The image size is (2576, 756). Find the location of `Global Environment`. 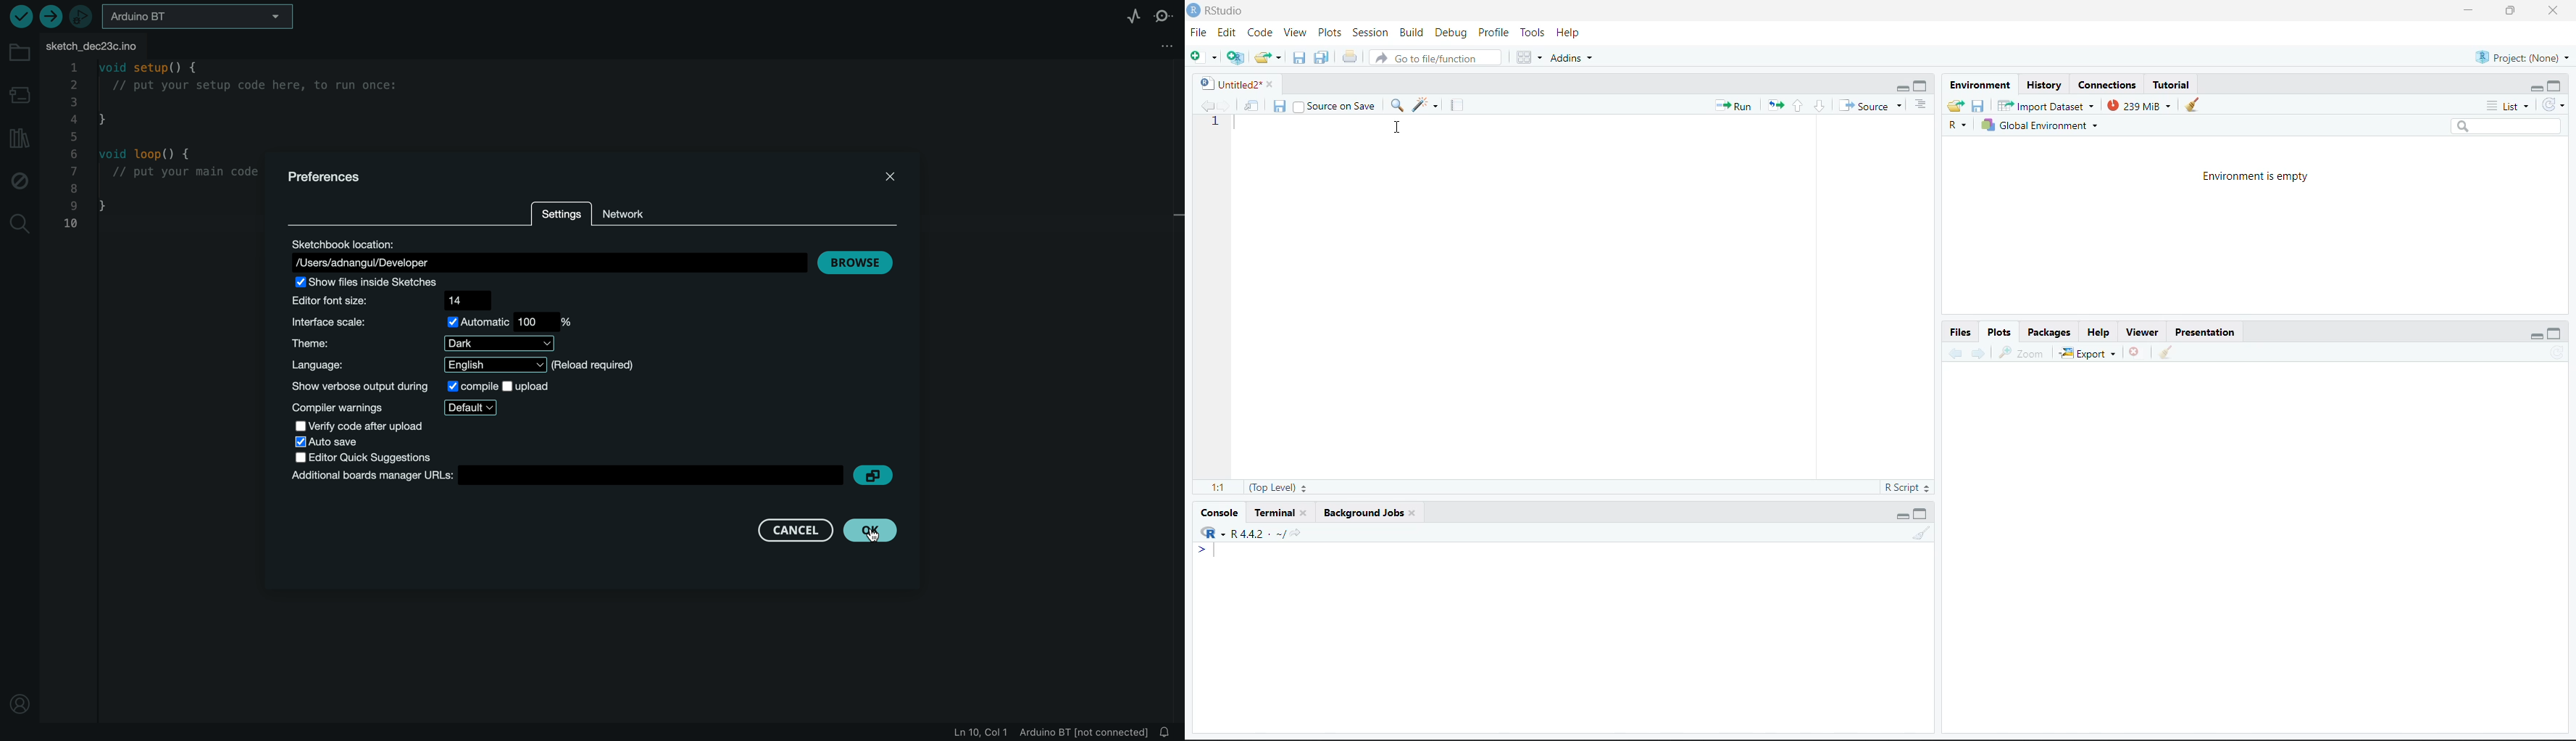

Global Environment is located at coordinates (2054, 127).